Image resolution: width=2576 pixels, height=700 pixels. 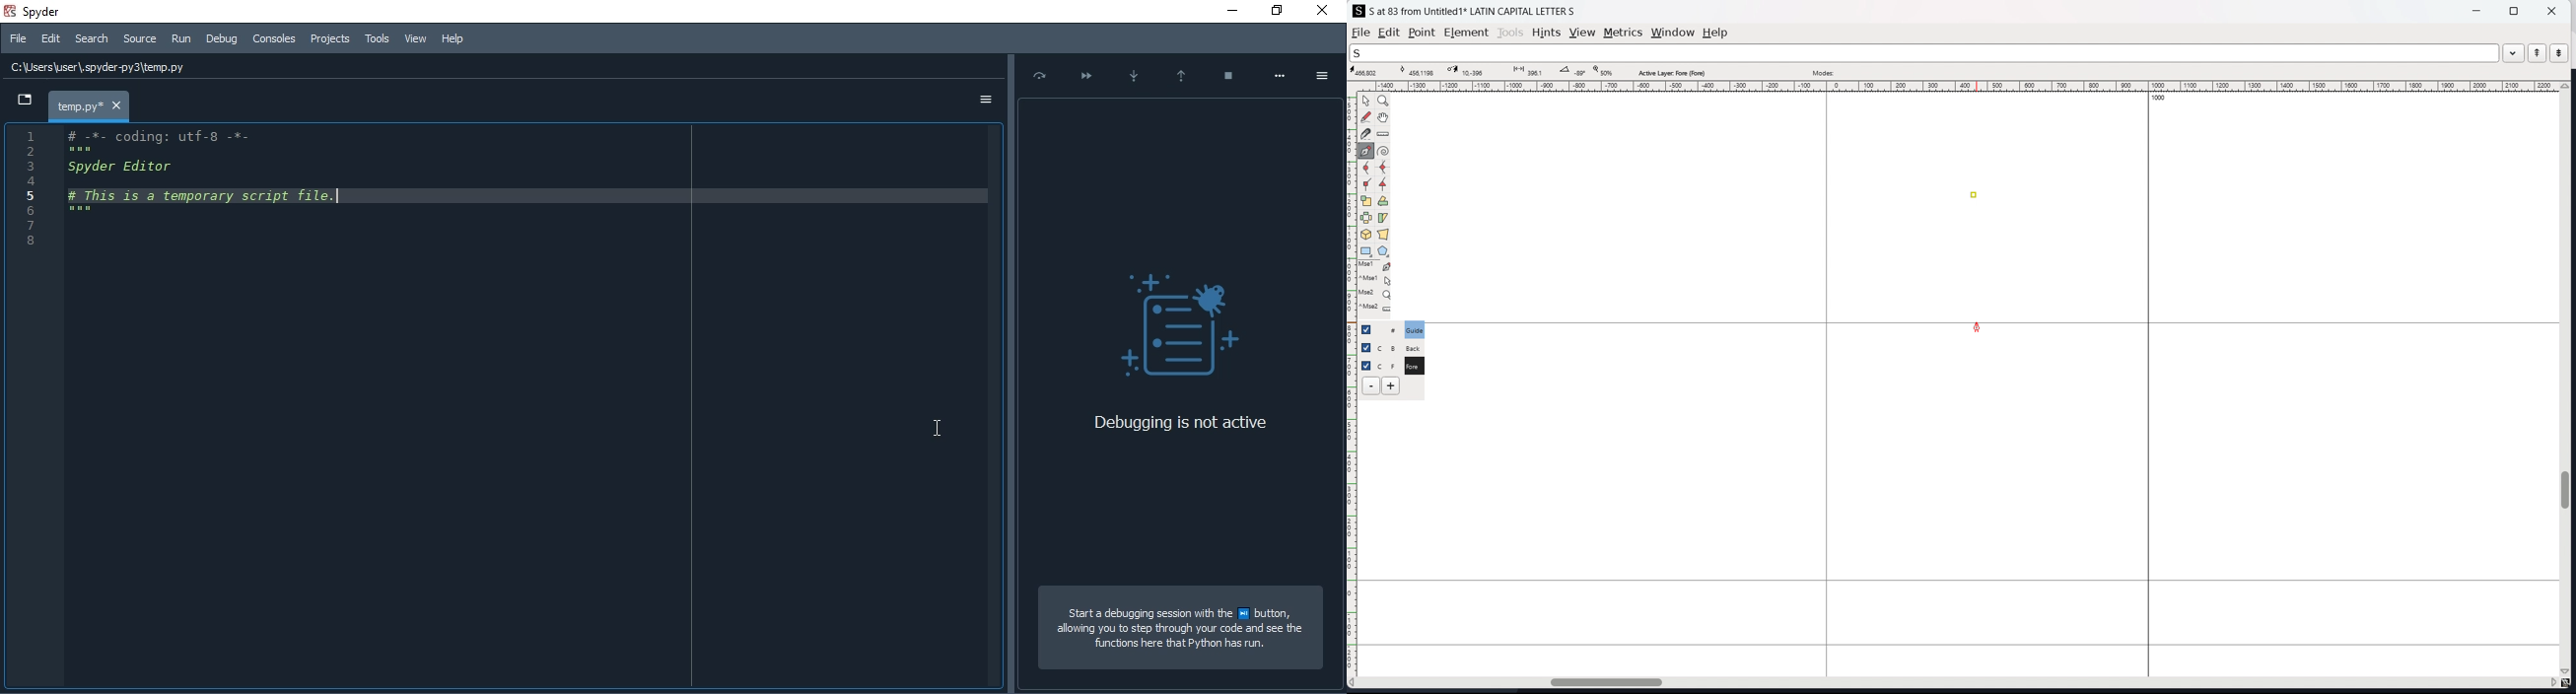 I want to click on Help, so click(x=453, y=38).